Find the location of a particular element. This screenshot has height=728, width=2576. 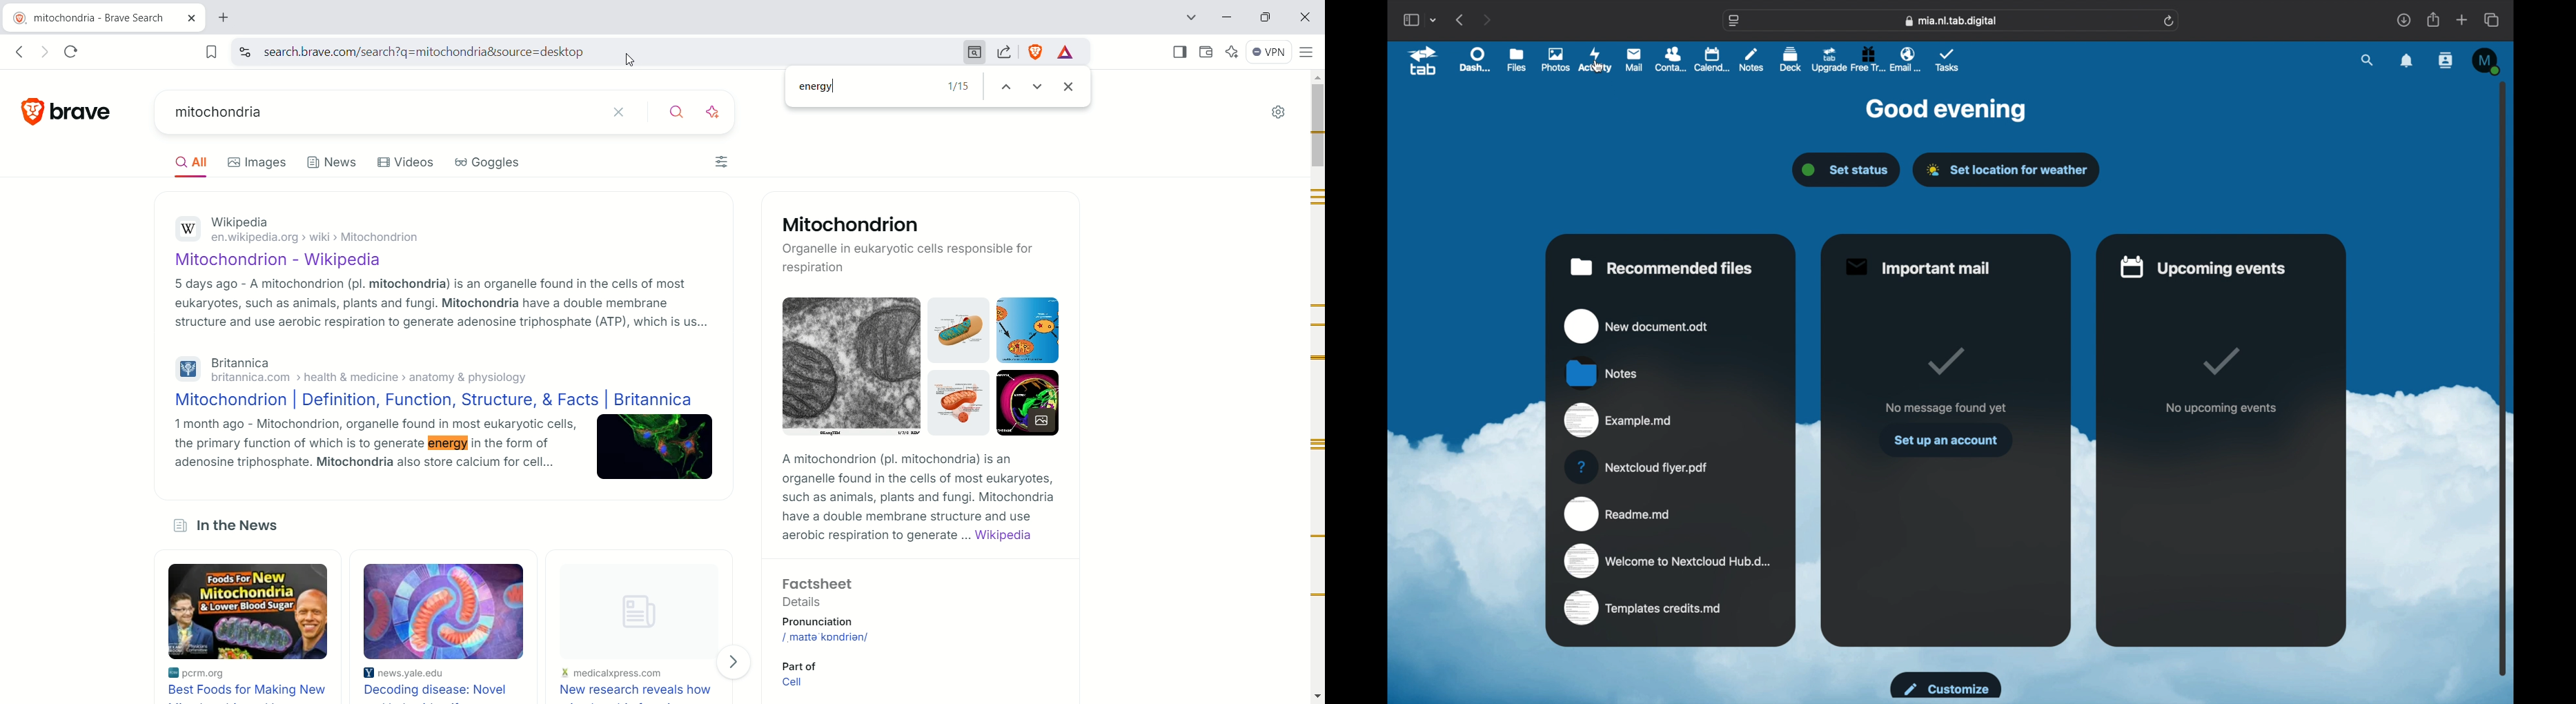

set location for weather is located at coordinates (2008, 170).